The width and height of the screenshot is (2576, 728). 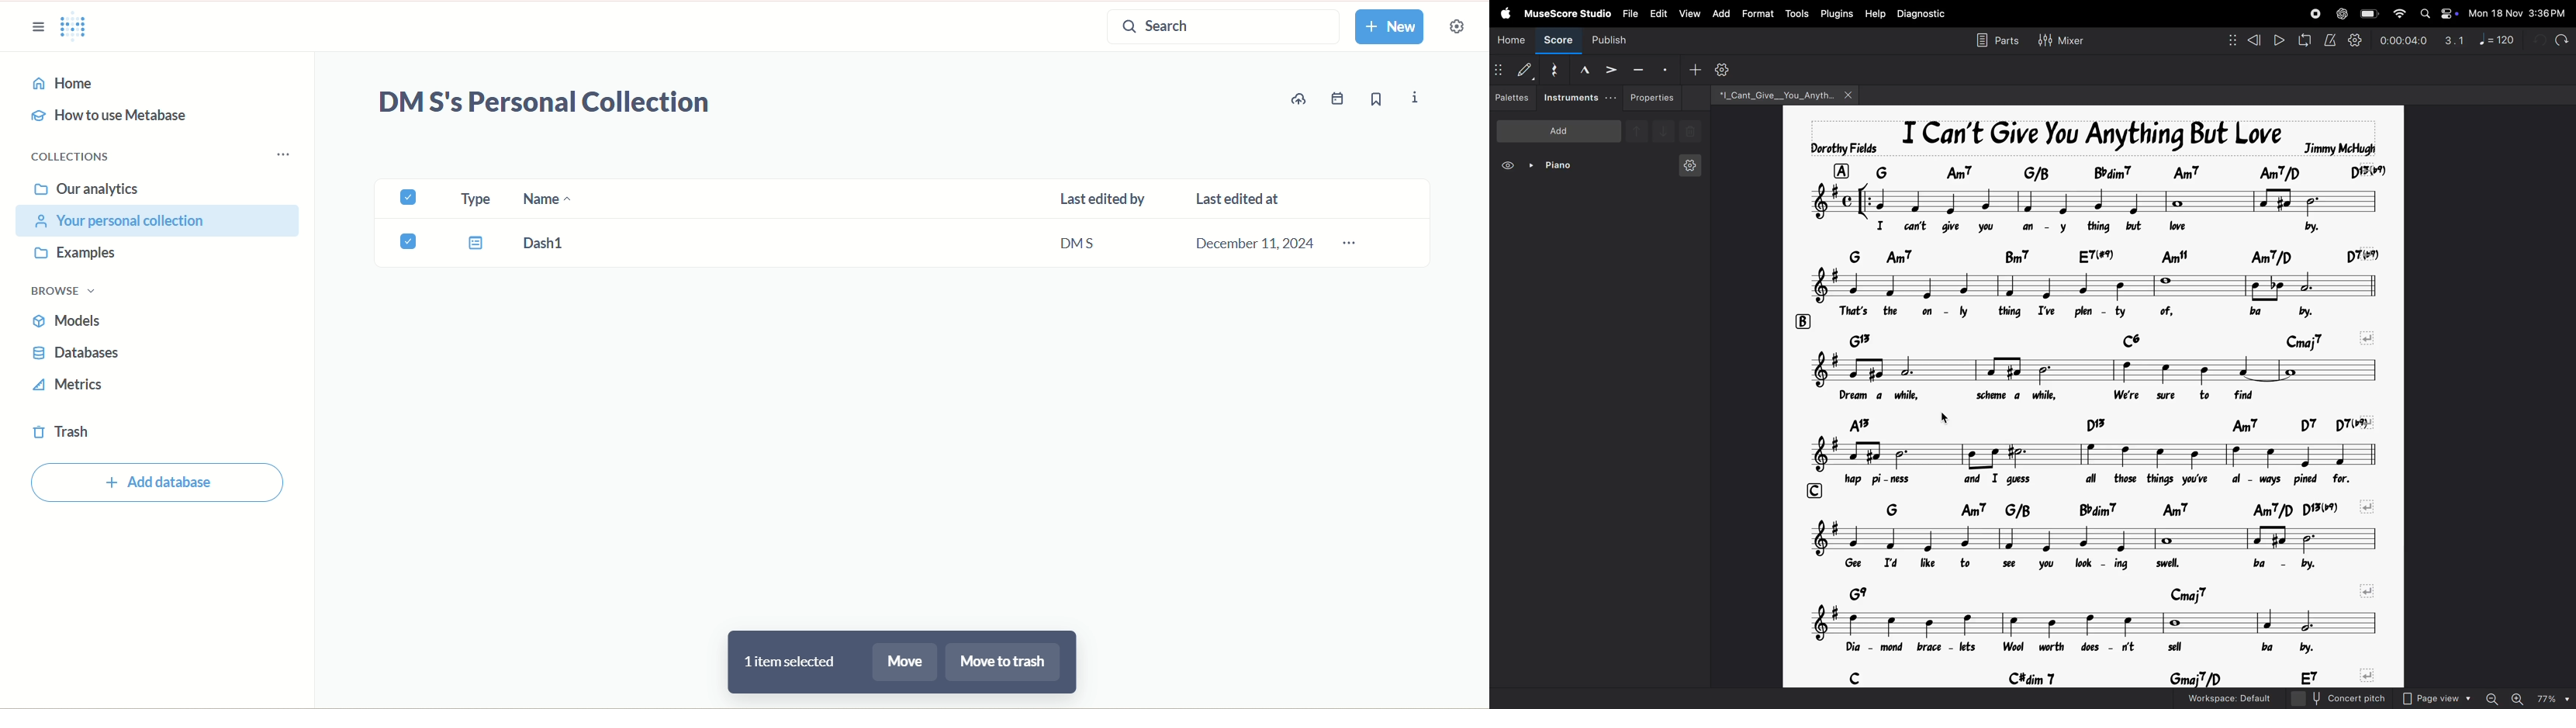 What do you see at coordinates (2518, 13) in the screenshot?
I see `date and time` at bounding box center [2518, 13].